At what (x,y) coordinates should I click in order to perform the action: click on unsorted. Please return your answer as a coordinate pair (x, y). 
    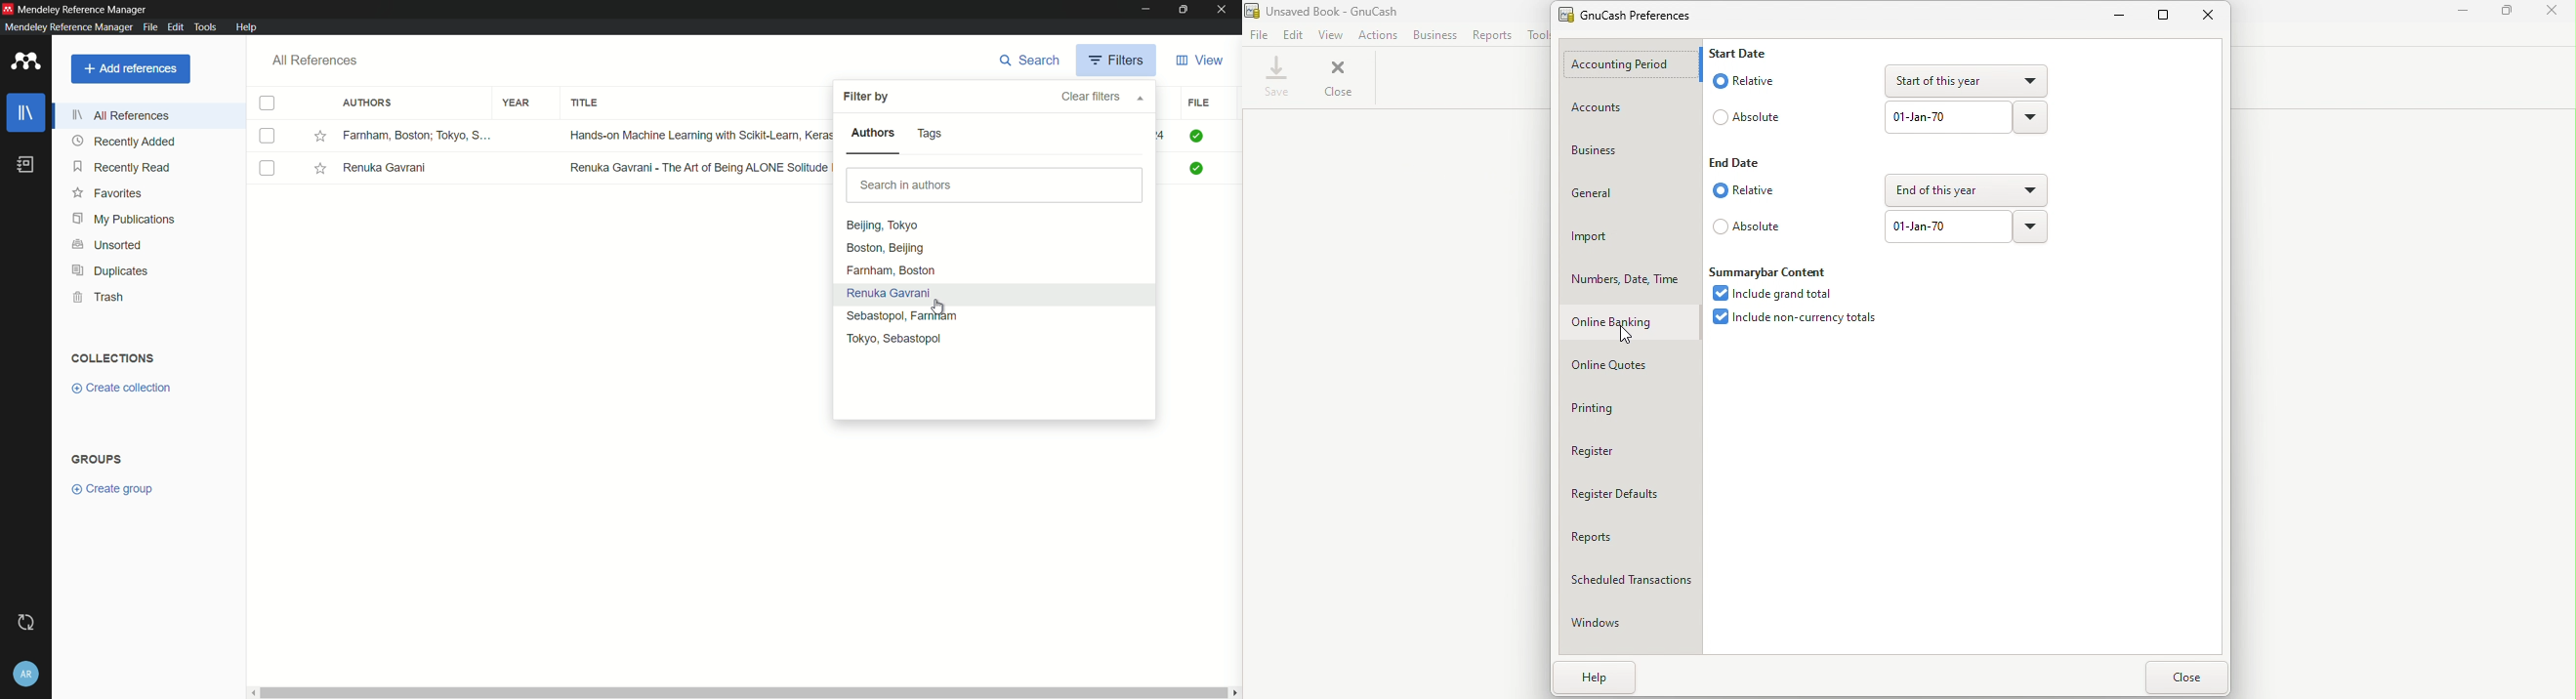
    Looking at the image, I should click on (106, 245).